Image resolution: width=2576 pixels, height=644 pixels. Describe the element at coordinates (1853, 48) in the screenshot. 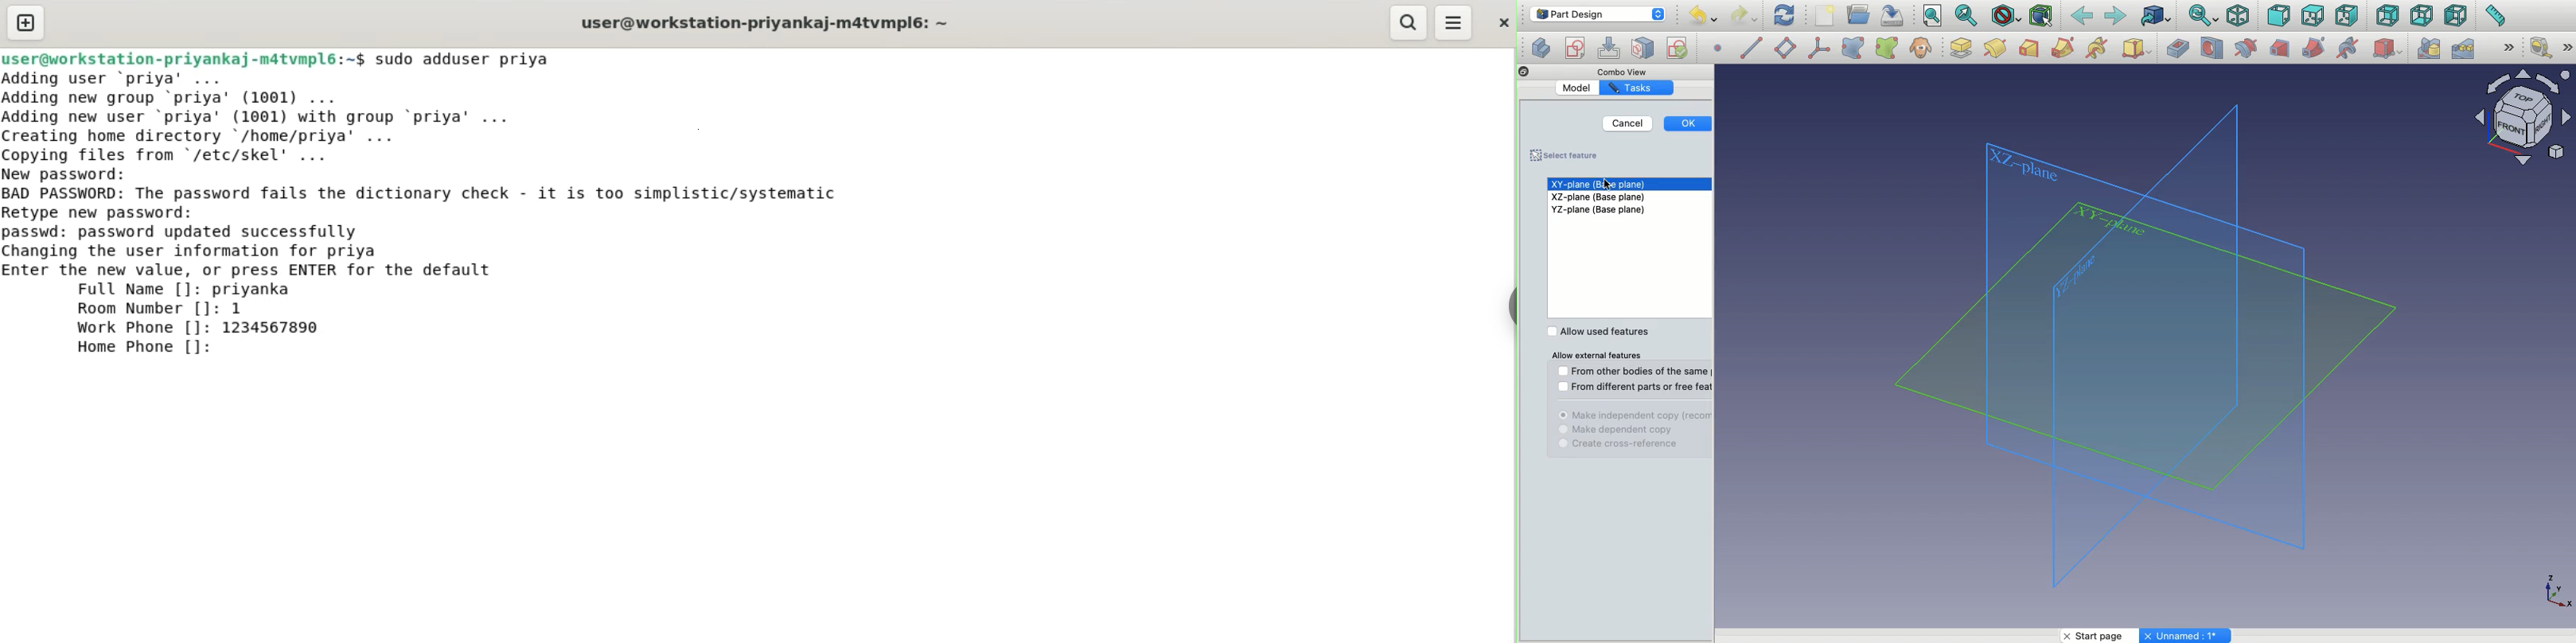

I see `Shape binder` at that location.